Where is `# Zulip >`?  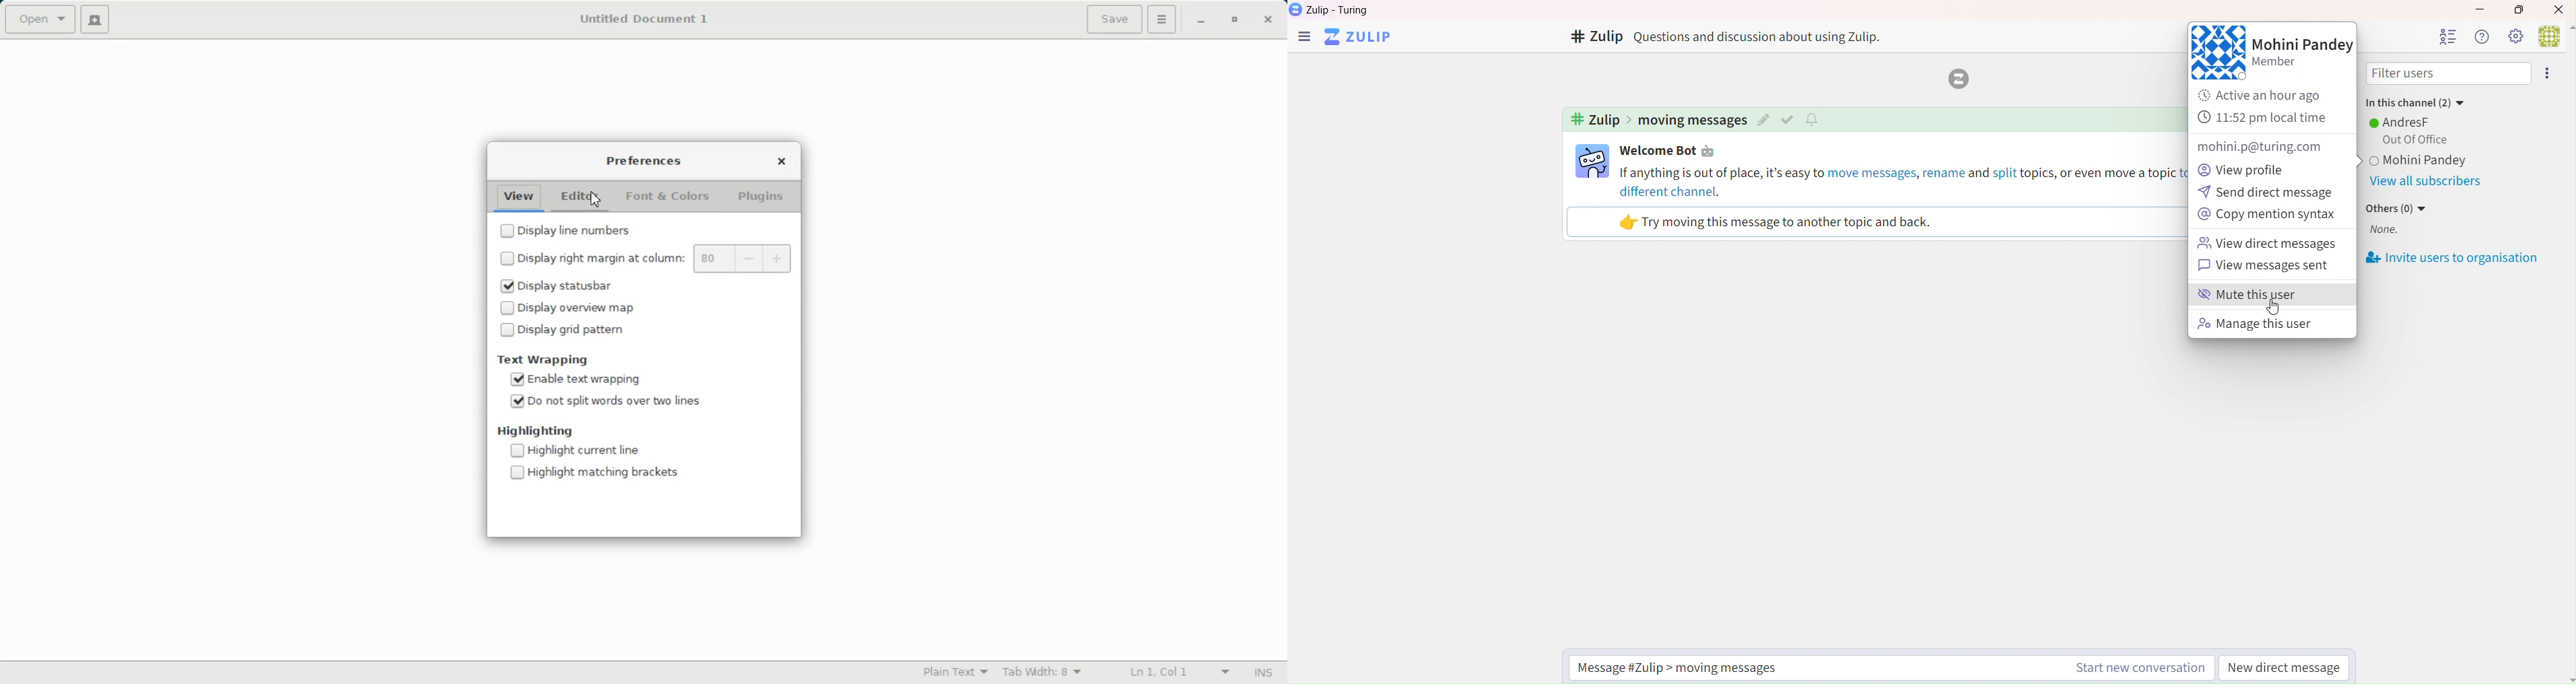
# Zulip > is located at coordinates (1599, 121).